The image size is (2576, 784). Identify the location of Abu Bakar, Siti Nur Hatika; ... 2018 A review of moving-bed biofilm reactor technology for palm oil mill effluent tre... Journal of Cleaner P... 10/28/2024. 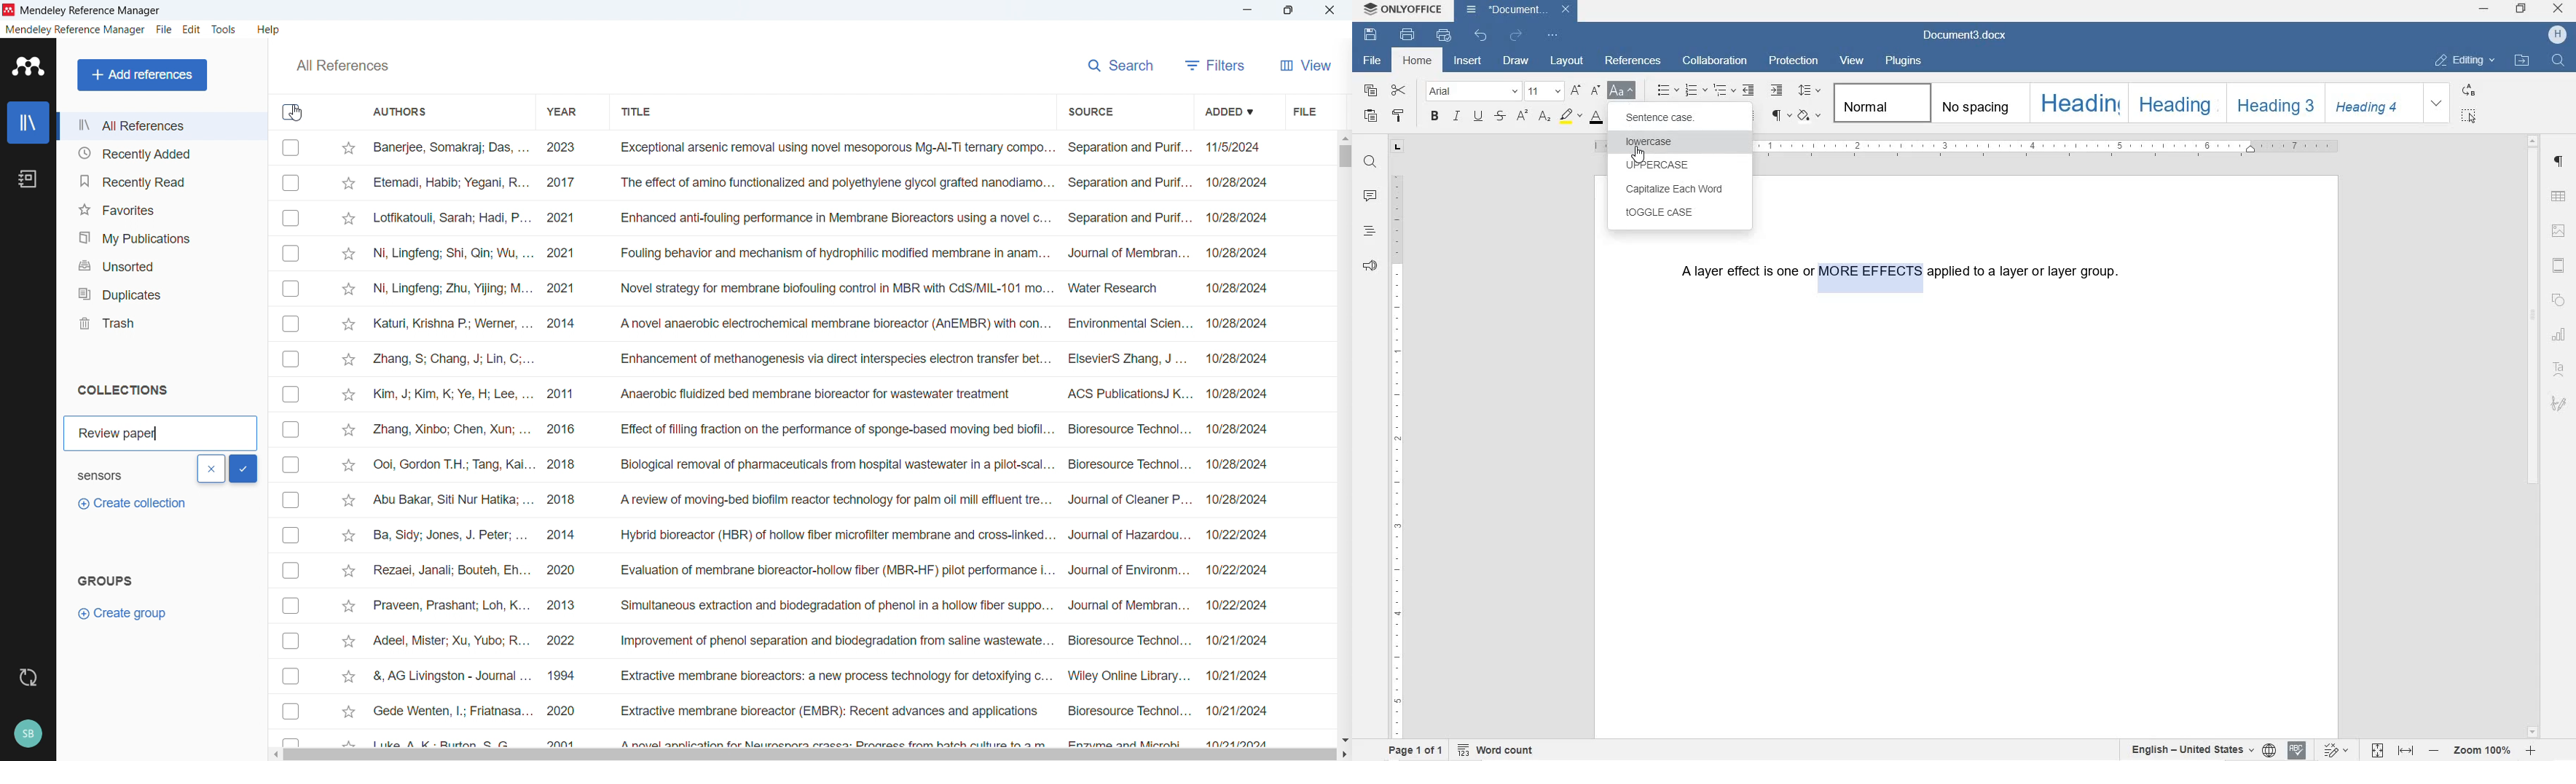
(820, 499).